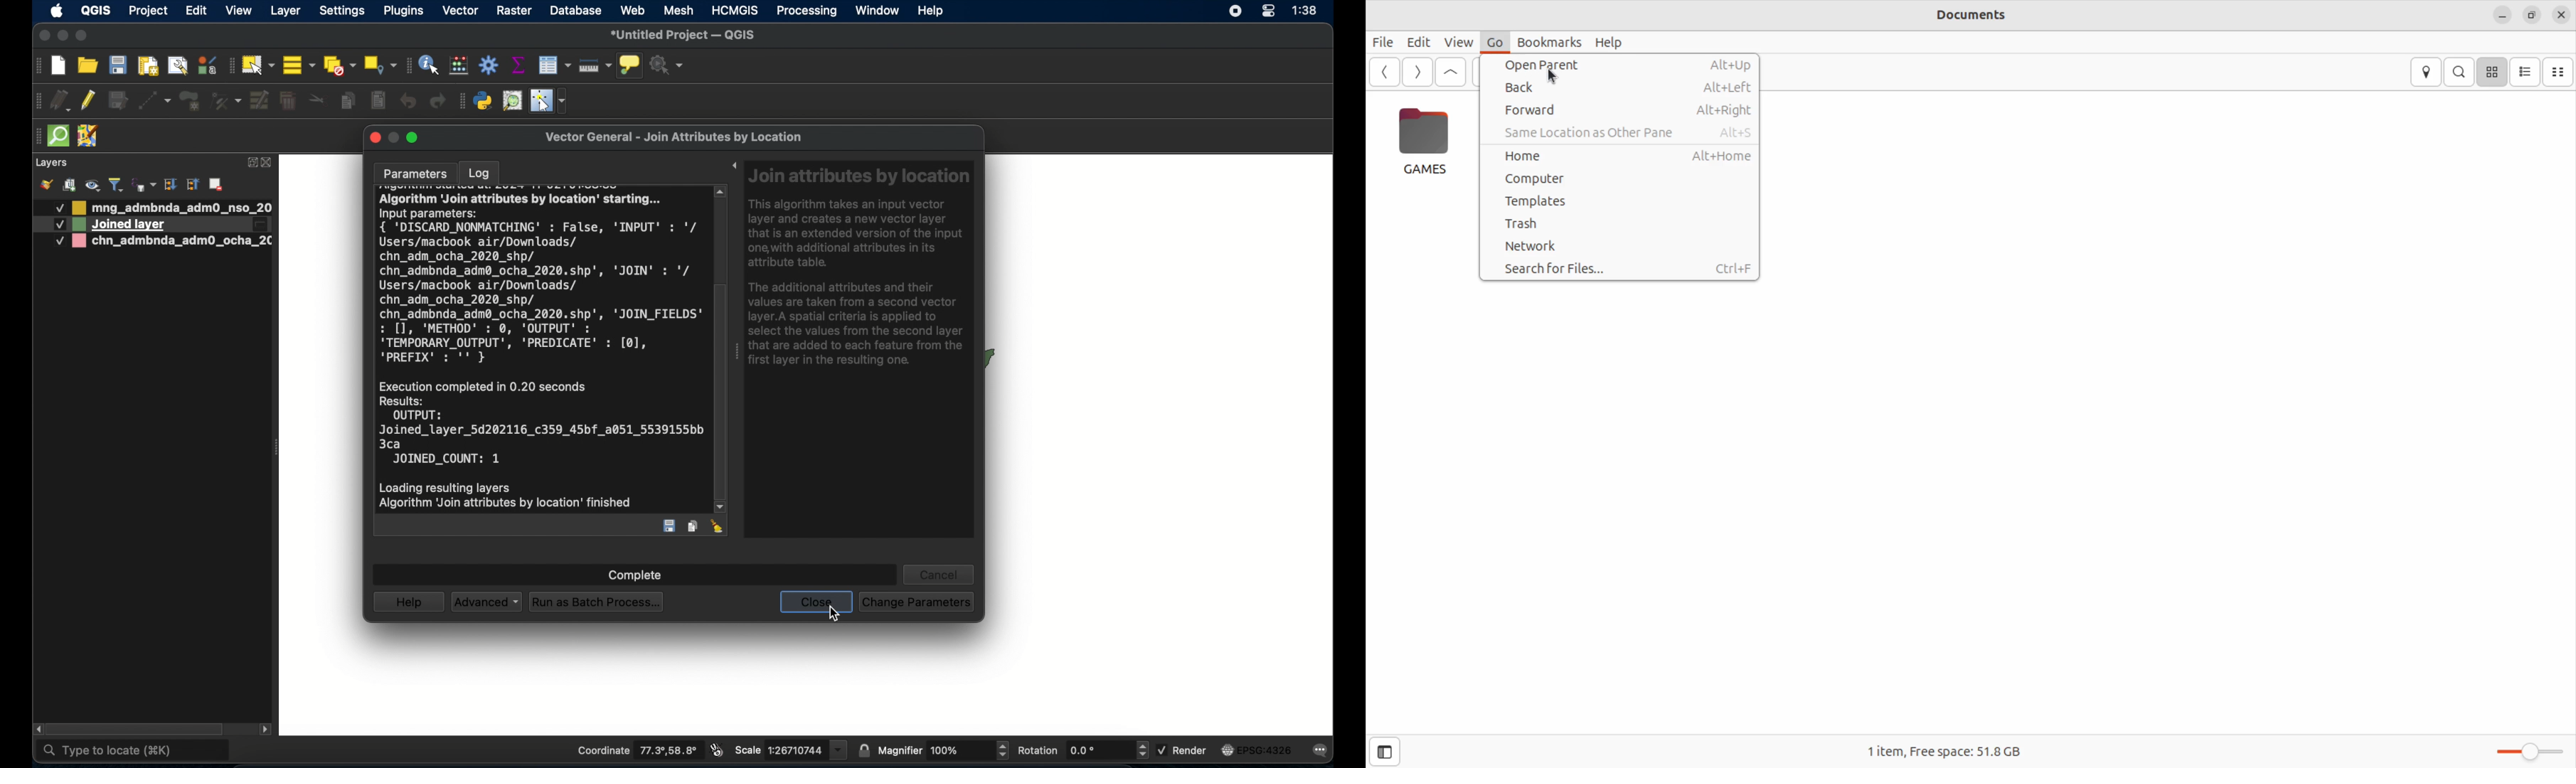 The image size is (2576, 784). Describe the element at coordinates (36, 66) in the screenshot. I see `project toolbar` at that location.